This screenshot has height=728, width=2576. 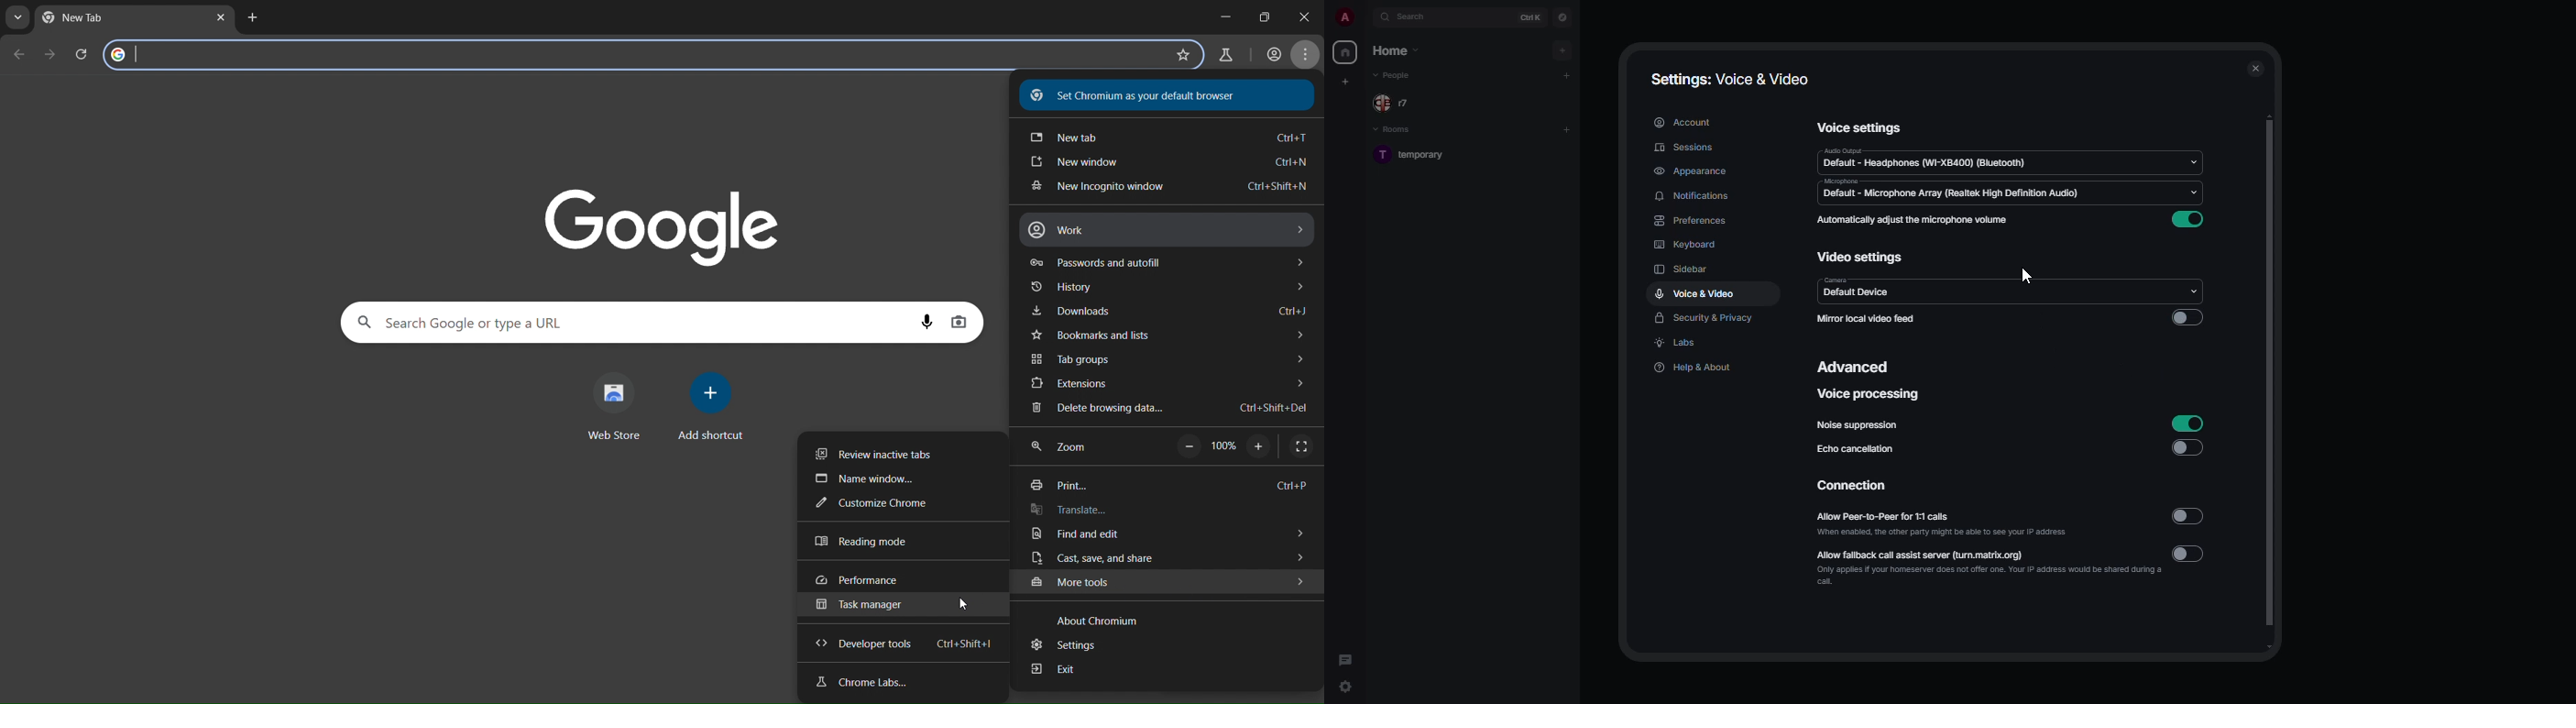 I want to click on expand, so click(x=1365, y=18).